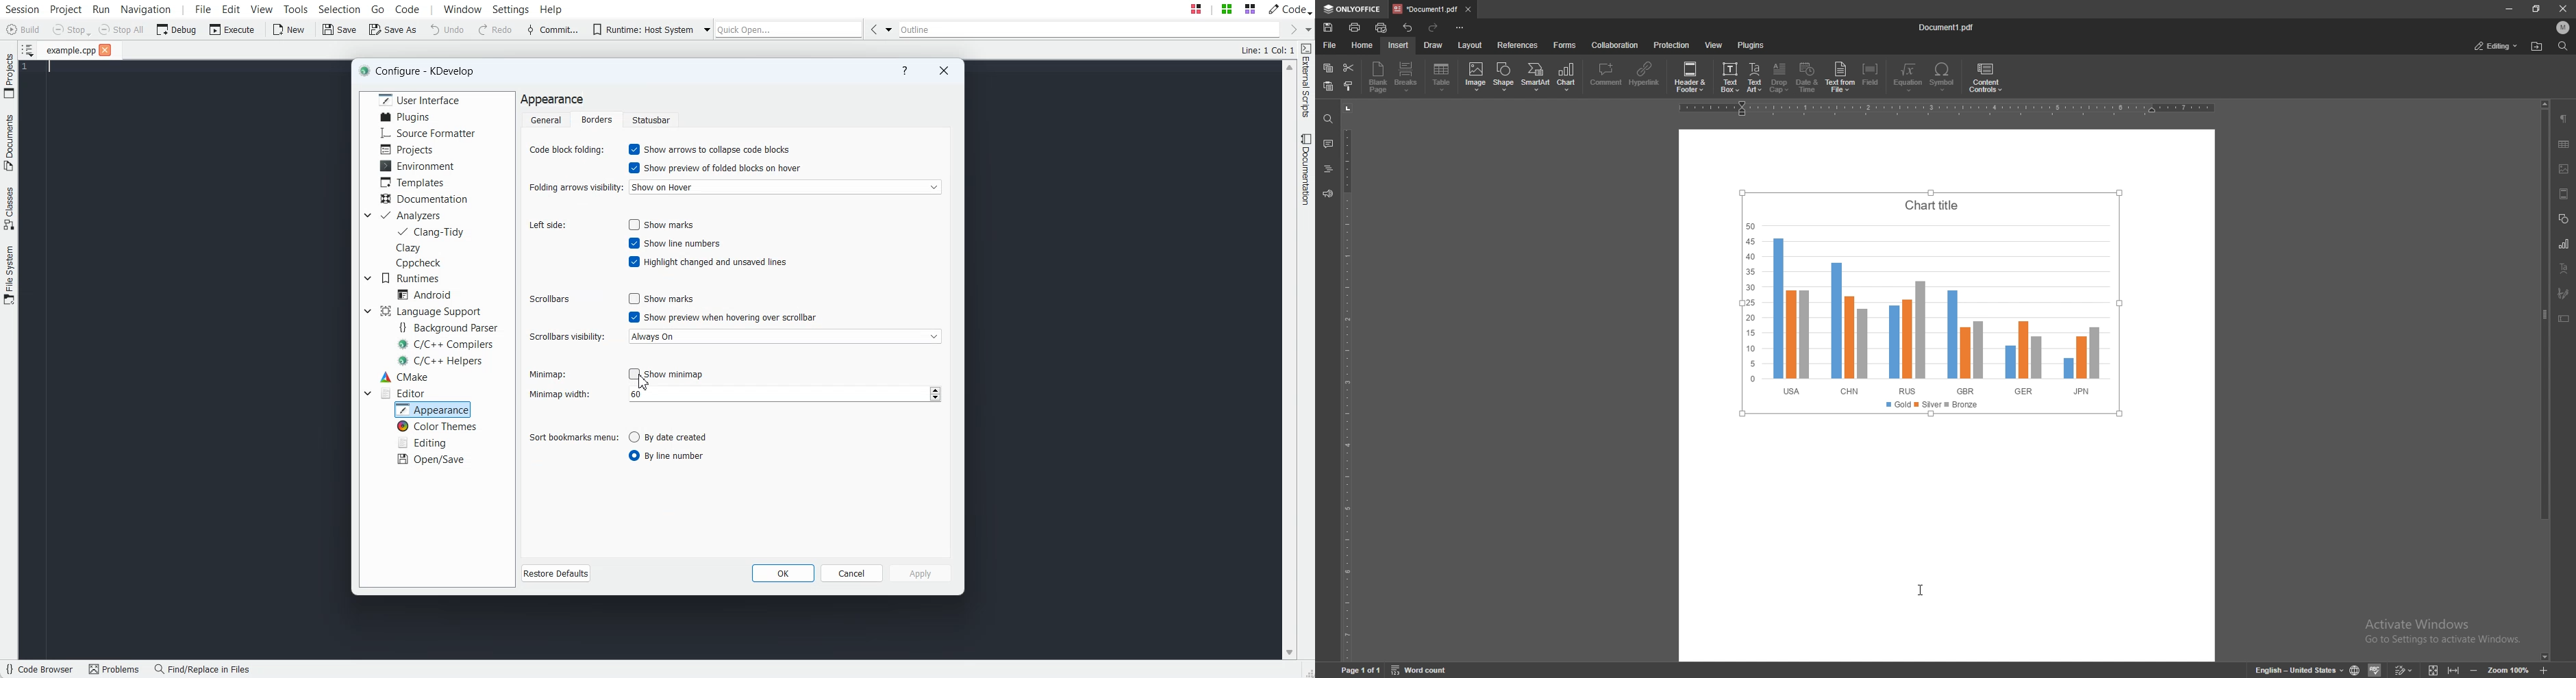 This screenshot has width=2576, height=700. What do you see at coordinates (2564, 319) in the screenshot?
I see `text box` at bounding box center [2564, 319].